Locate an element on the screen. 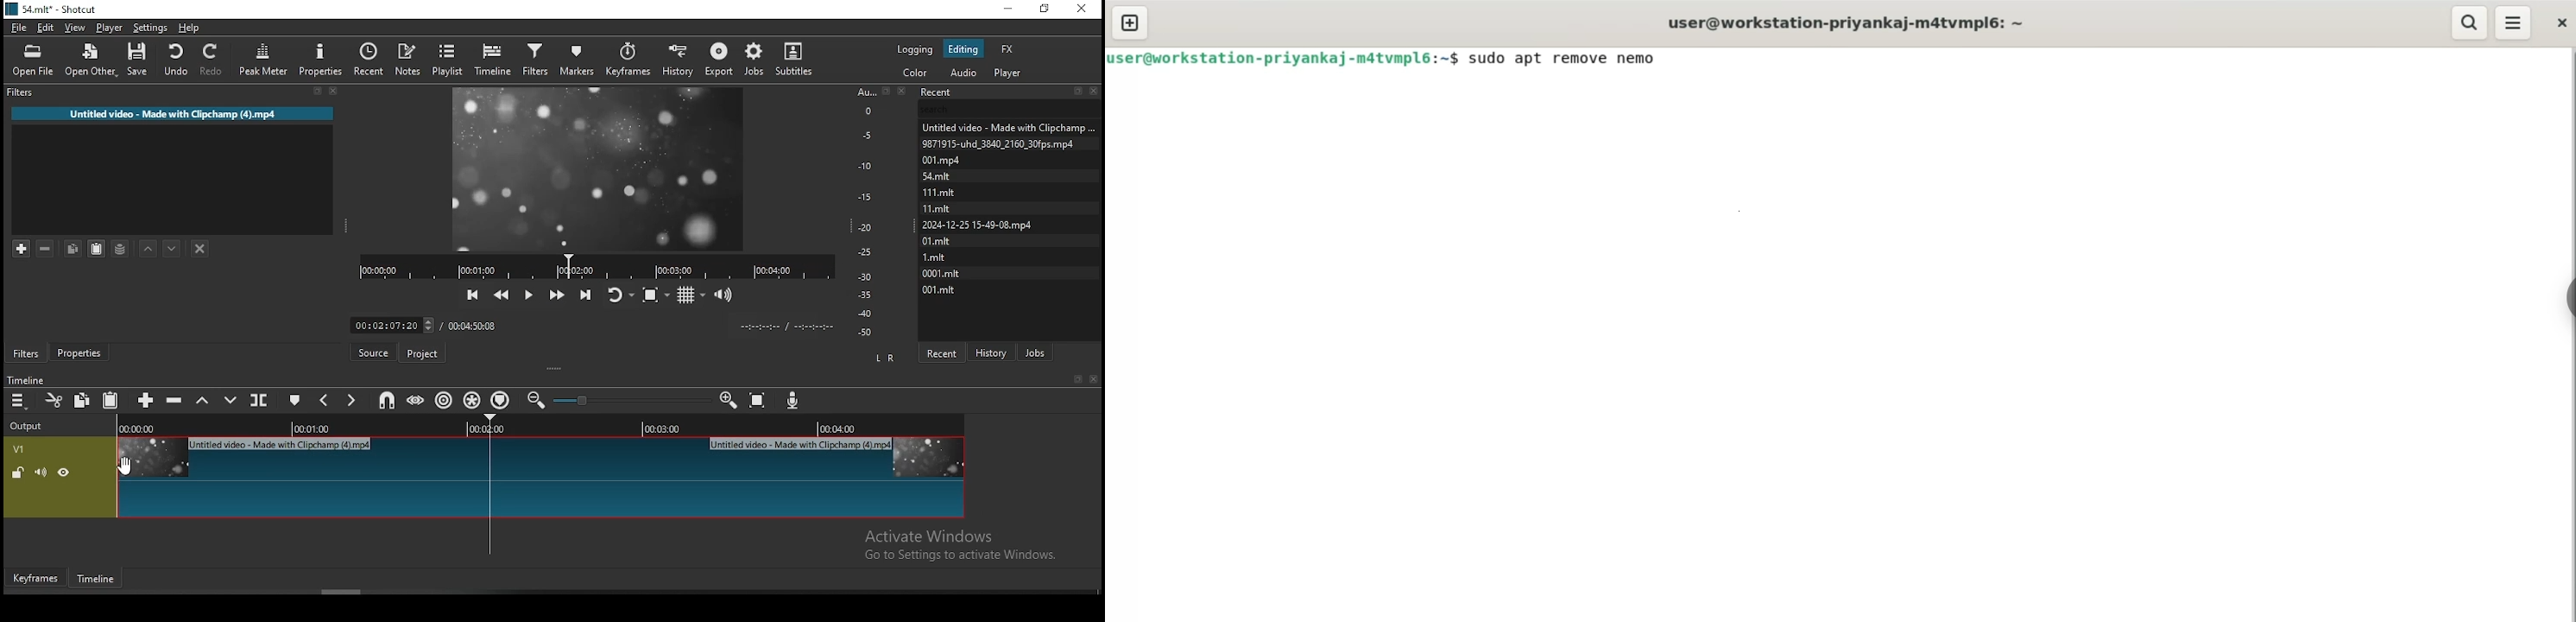 Image resolution: width=2576 pixels, height=644 pixels. ripple delete is located at coordinates (175, 400).